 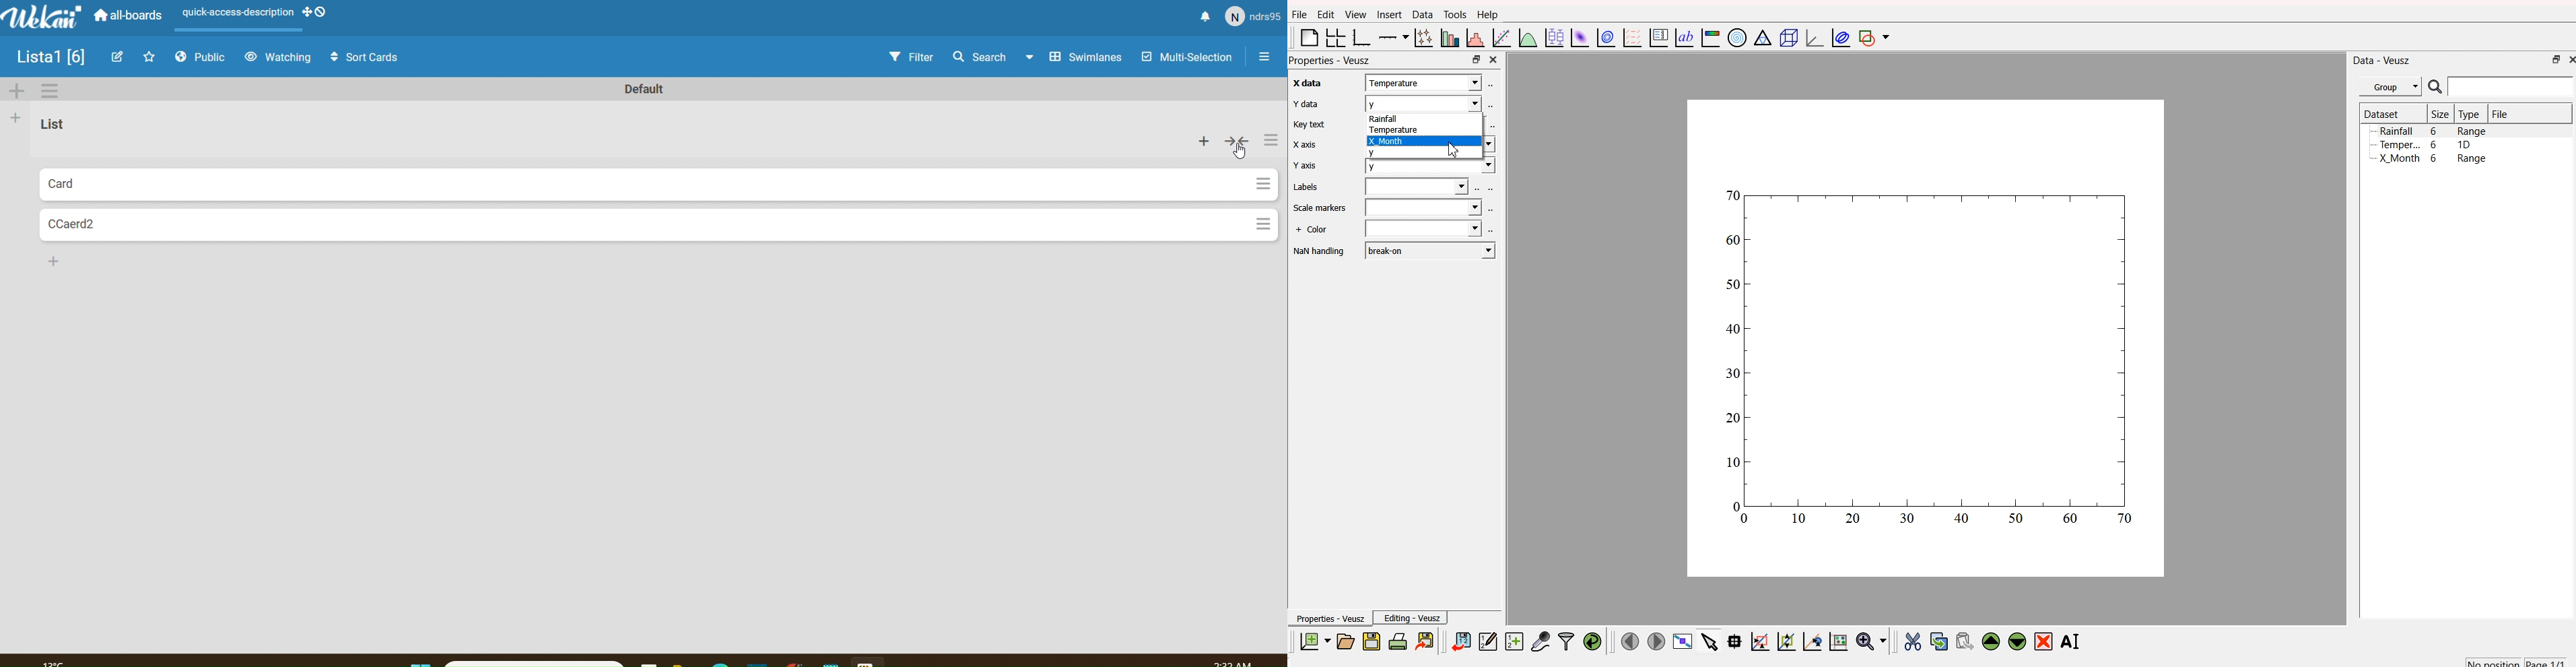 I want to click on WeKan, so click(x=43, y=17).